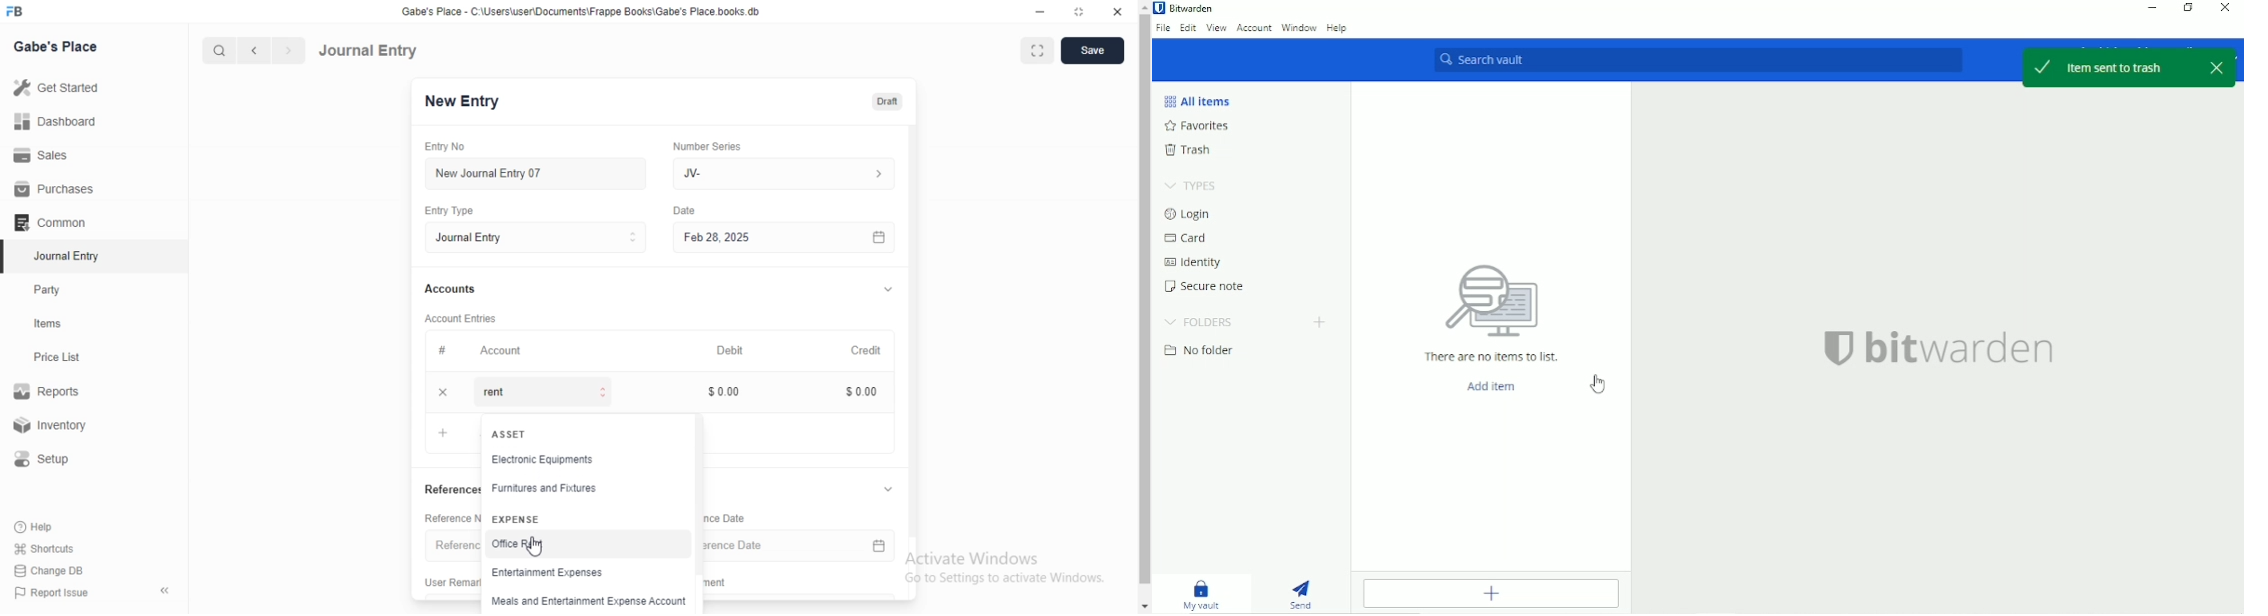 The image size is (2268, 616). I want to click on scroll down, so click(1351, 101).